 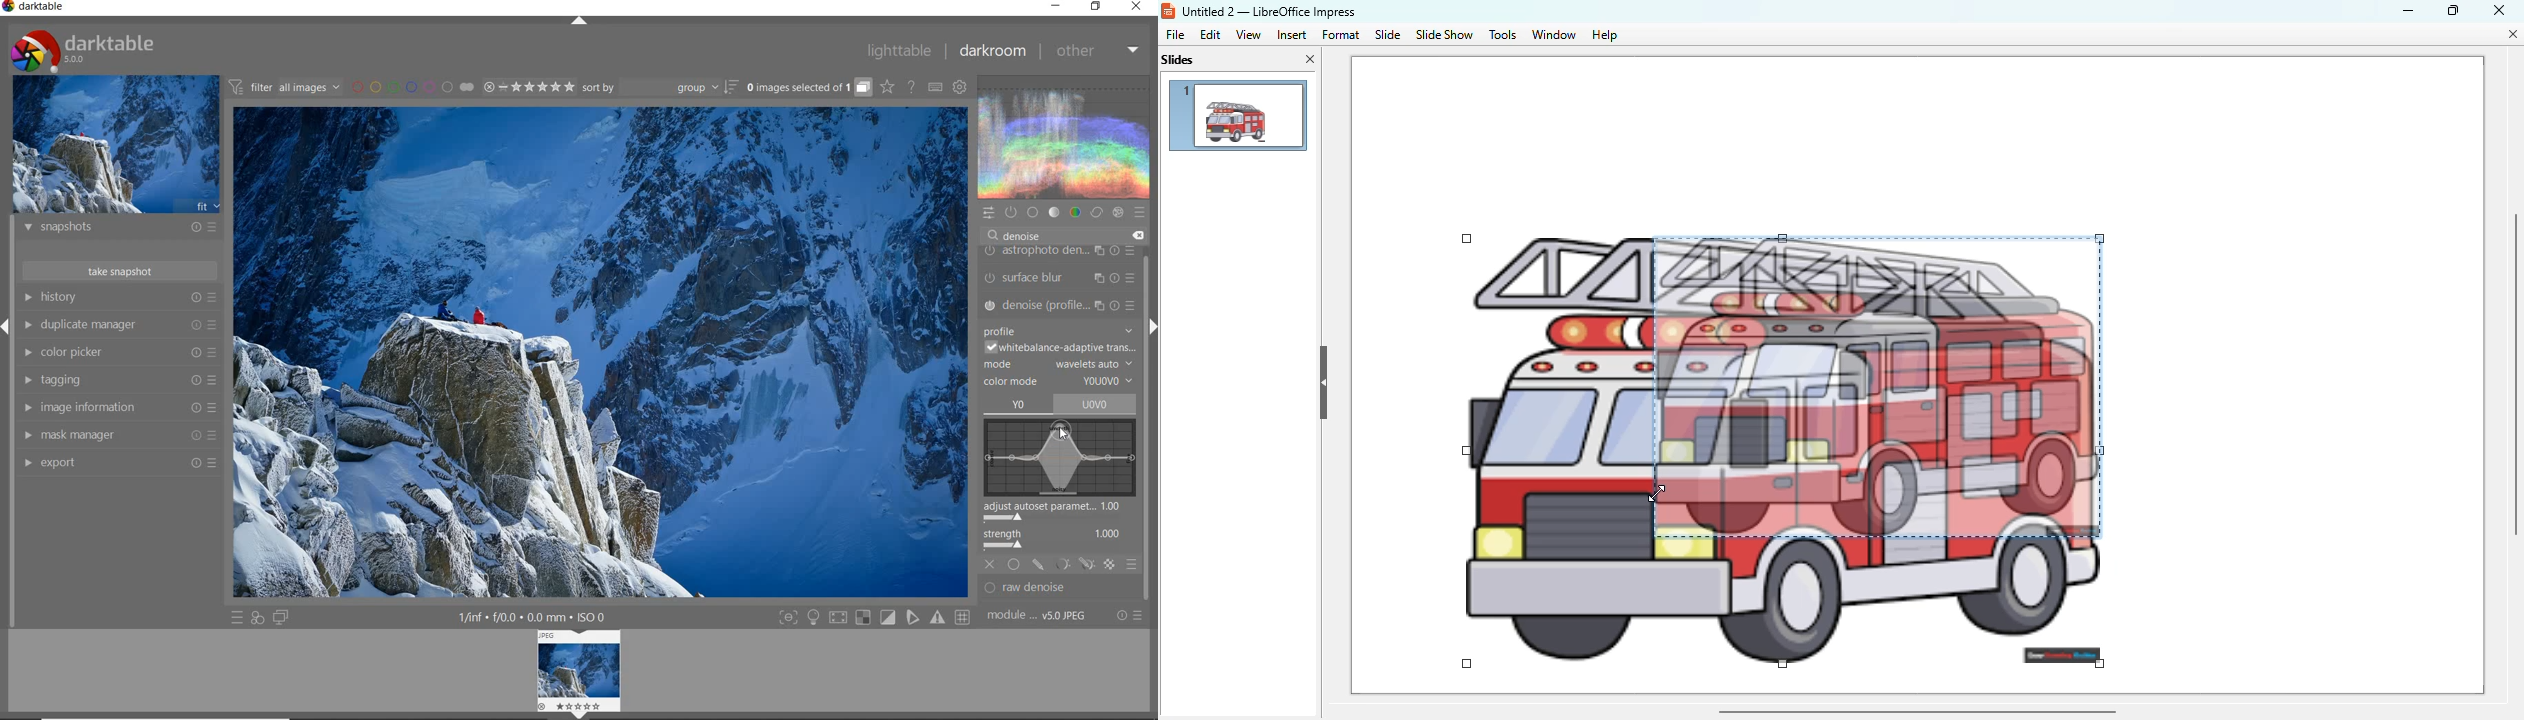 I want to click on OFF, so click(x=991, y=563).